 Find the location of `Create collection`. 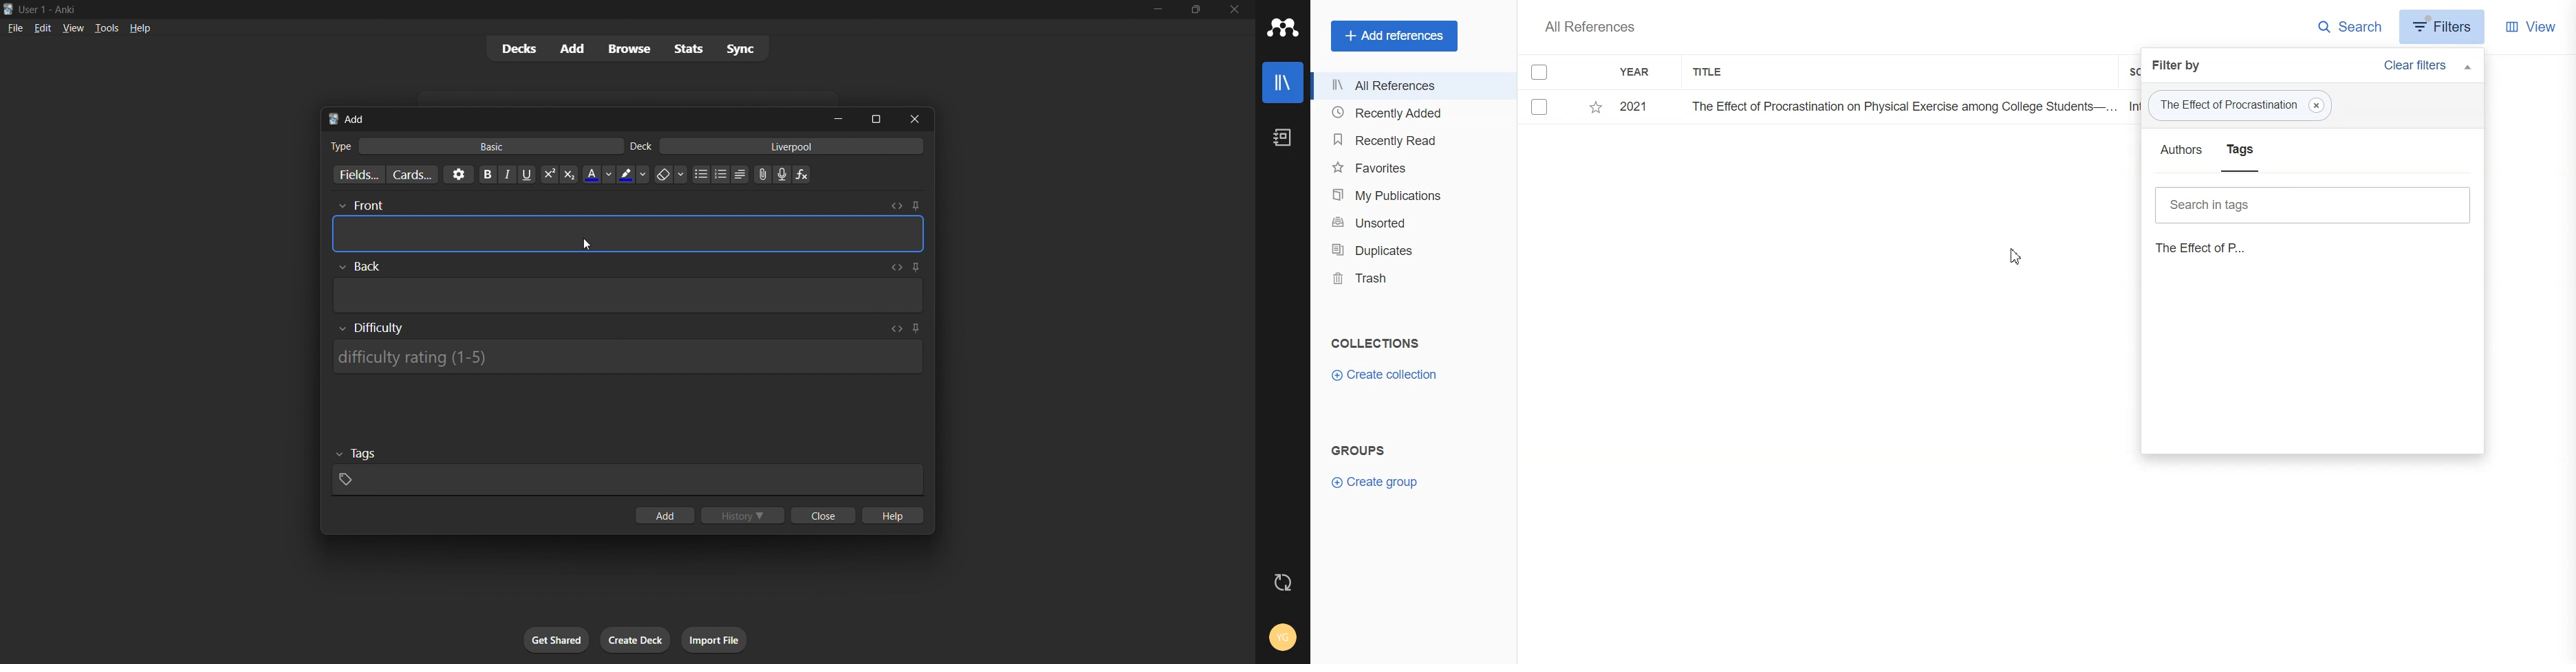

Create collection is located at coordinates (1385, 374).